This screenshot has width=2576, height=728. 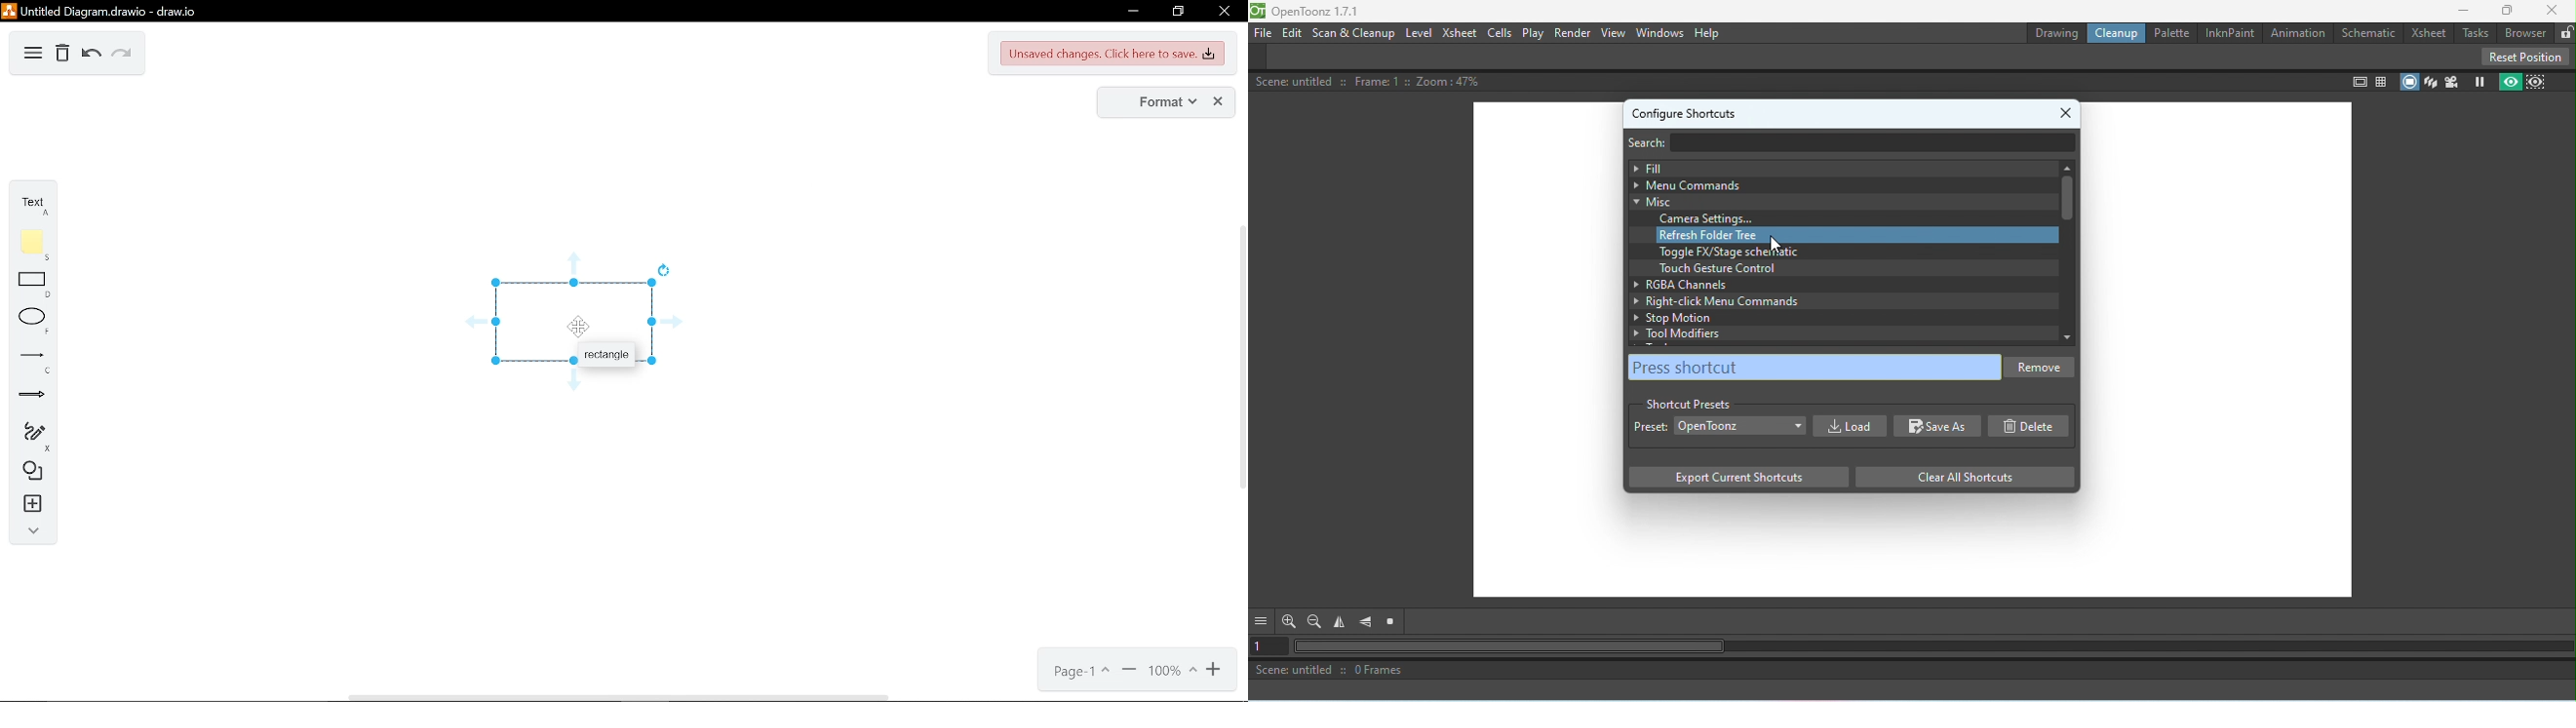 What do you see at coordinates (92, 56) in the screenshot?
I see `undo` at bounding box center [92, 56].